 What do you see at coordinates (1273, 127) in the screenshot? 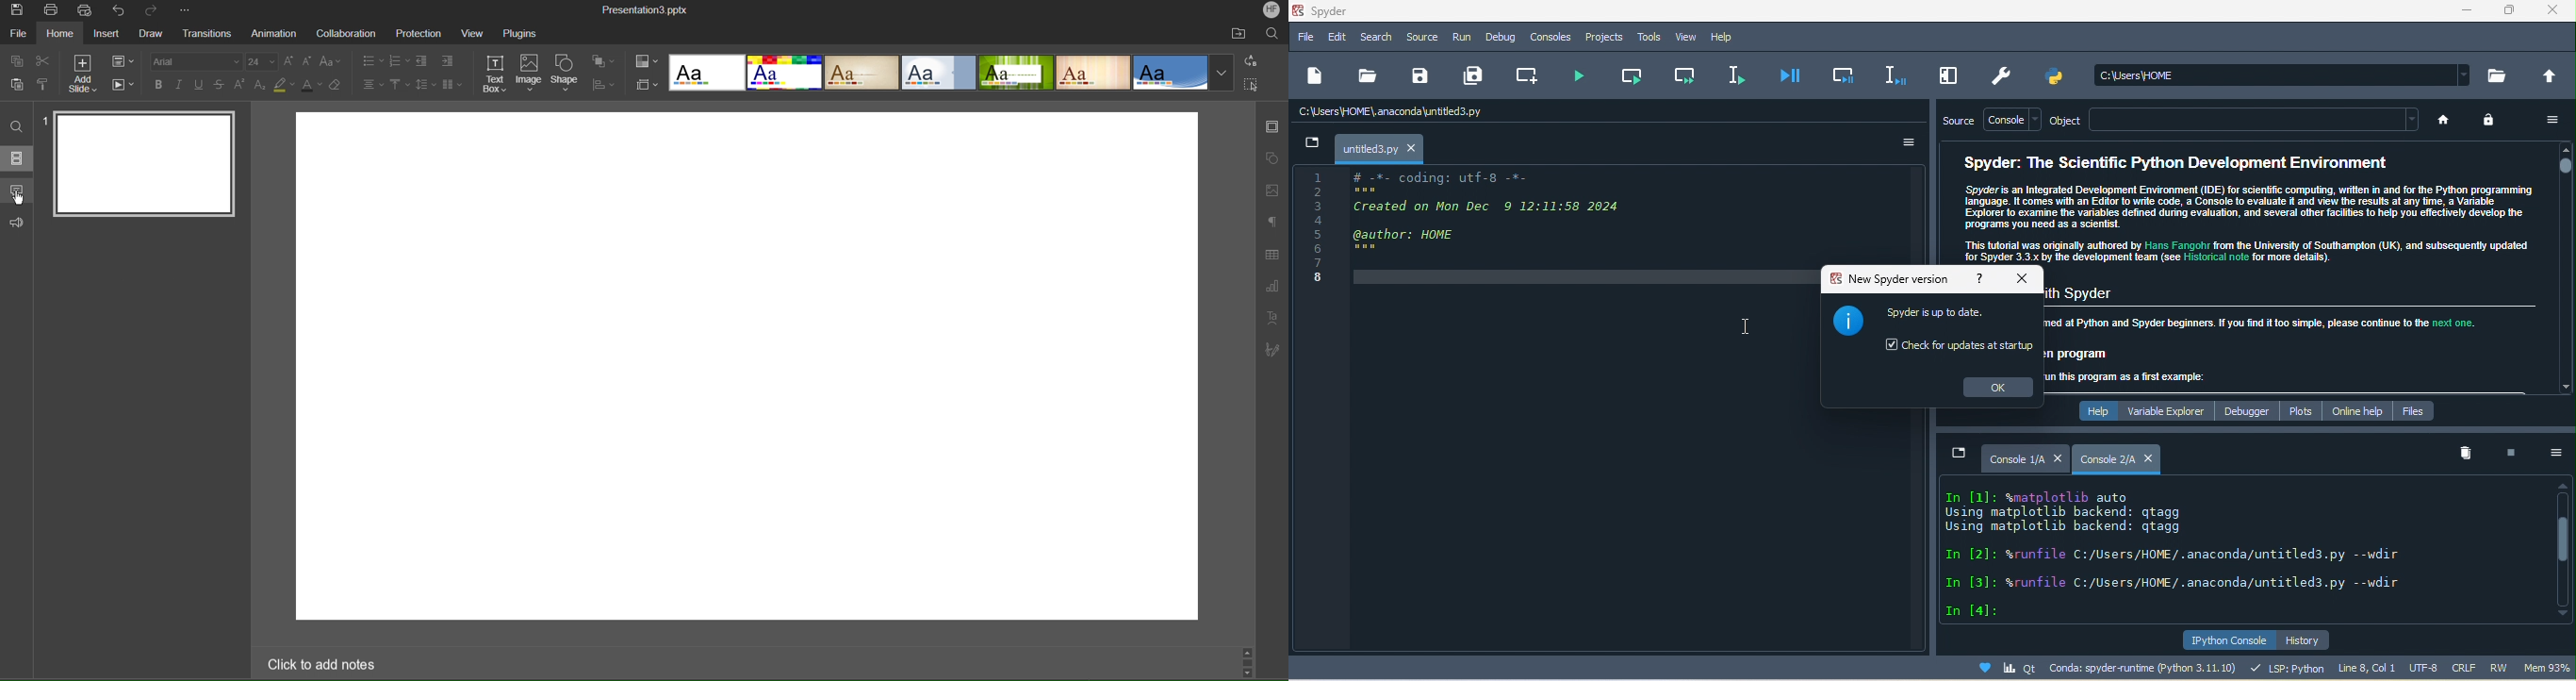
I see `Slide Settings` at bounding box center [1273, 127].